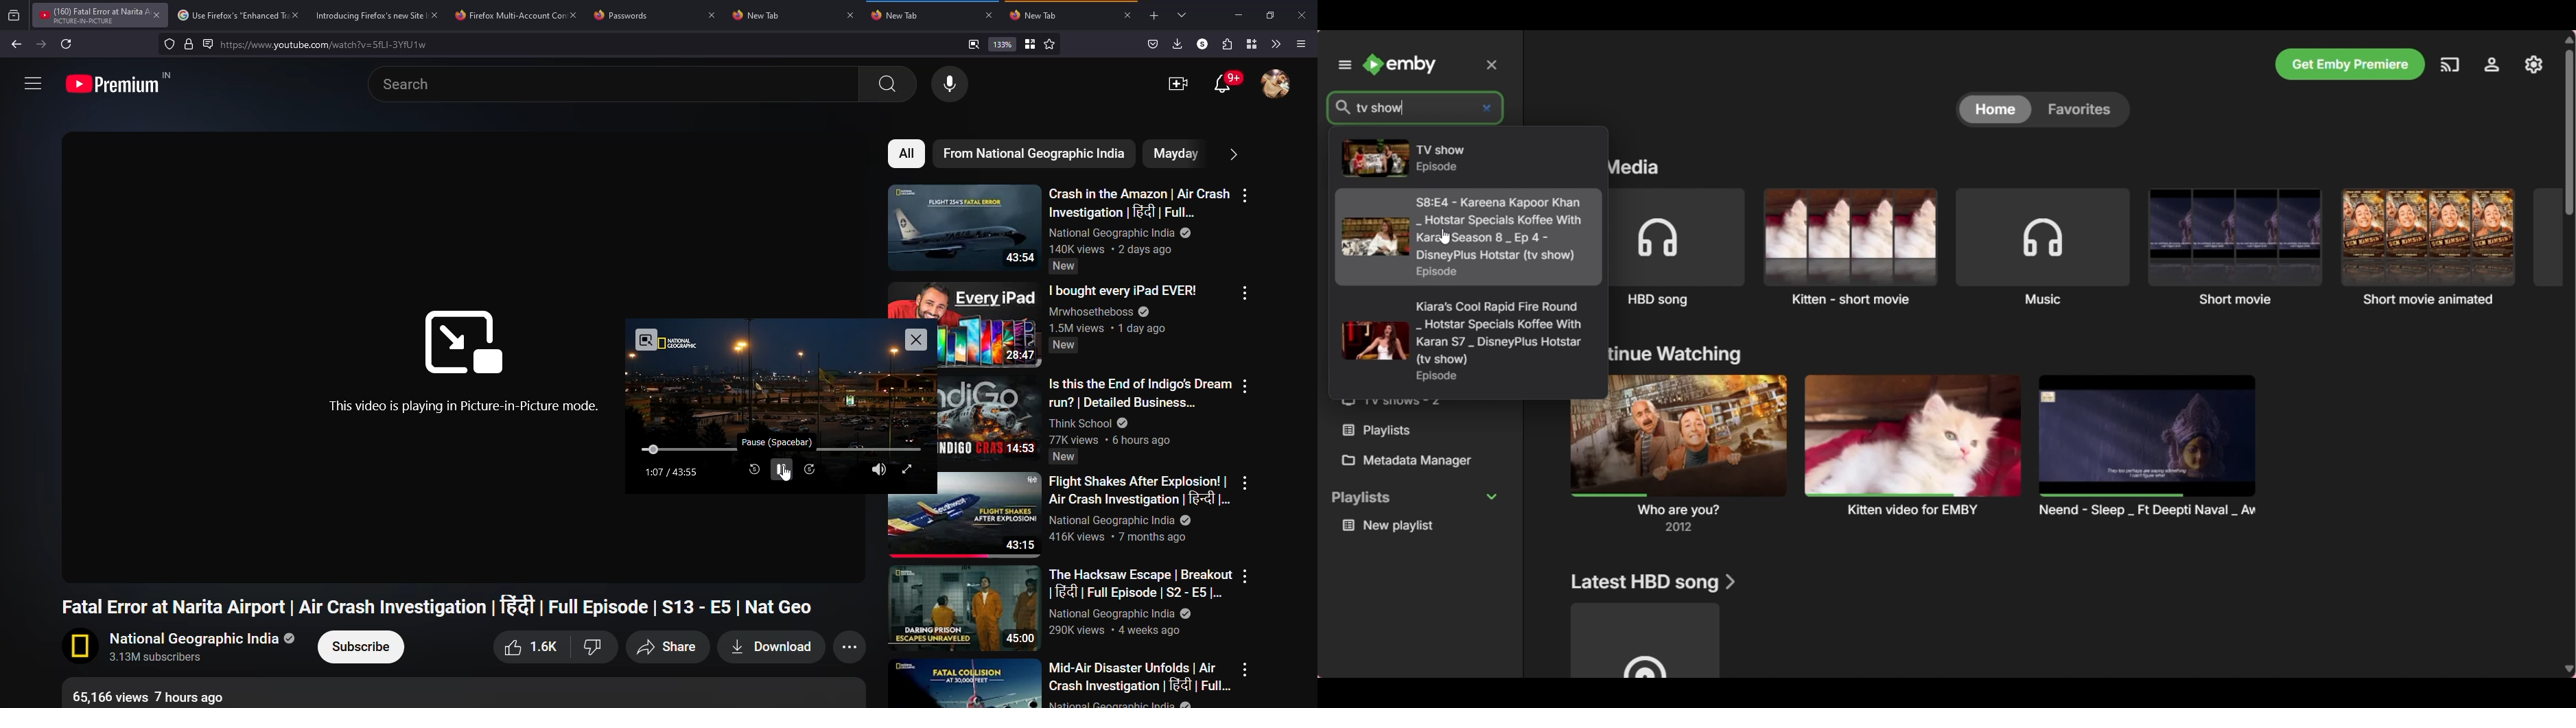 The image size is (2576, 728). Describe the element at coordinates (362, 647) in the screenshot. I see `subscribe` at that location.